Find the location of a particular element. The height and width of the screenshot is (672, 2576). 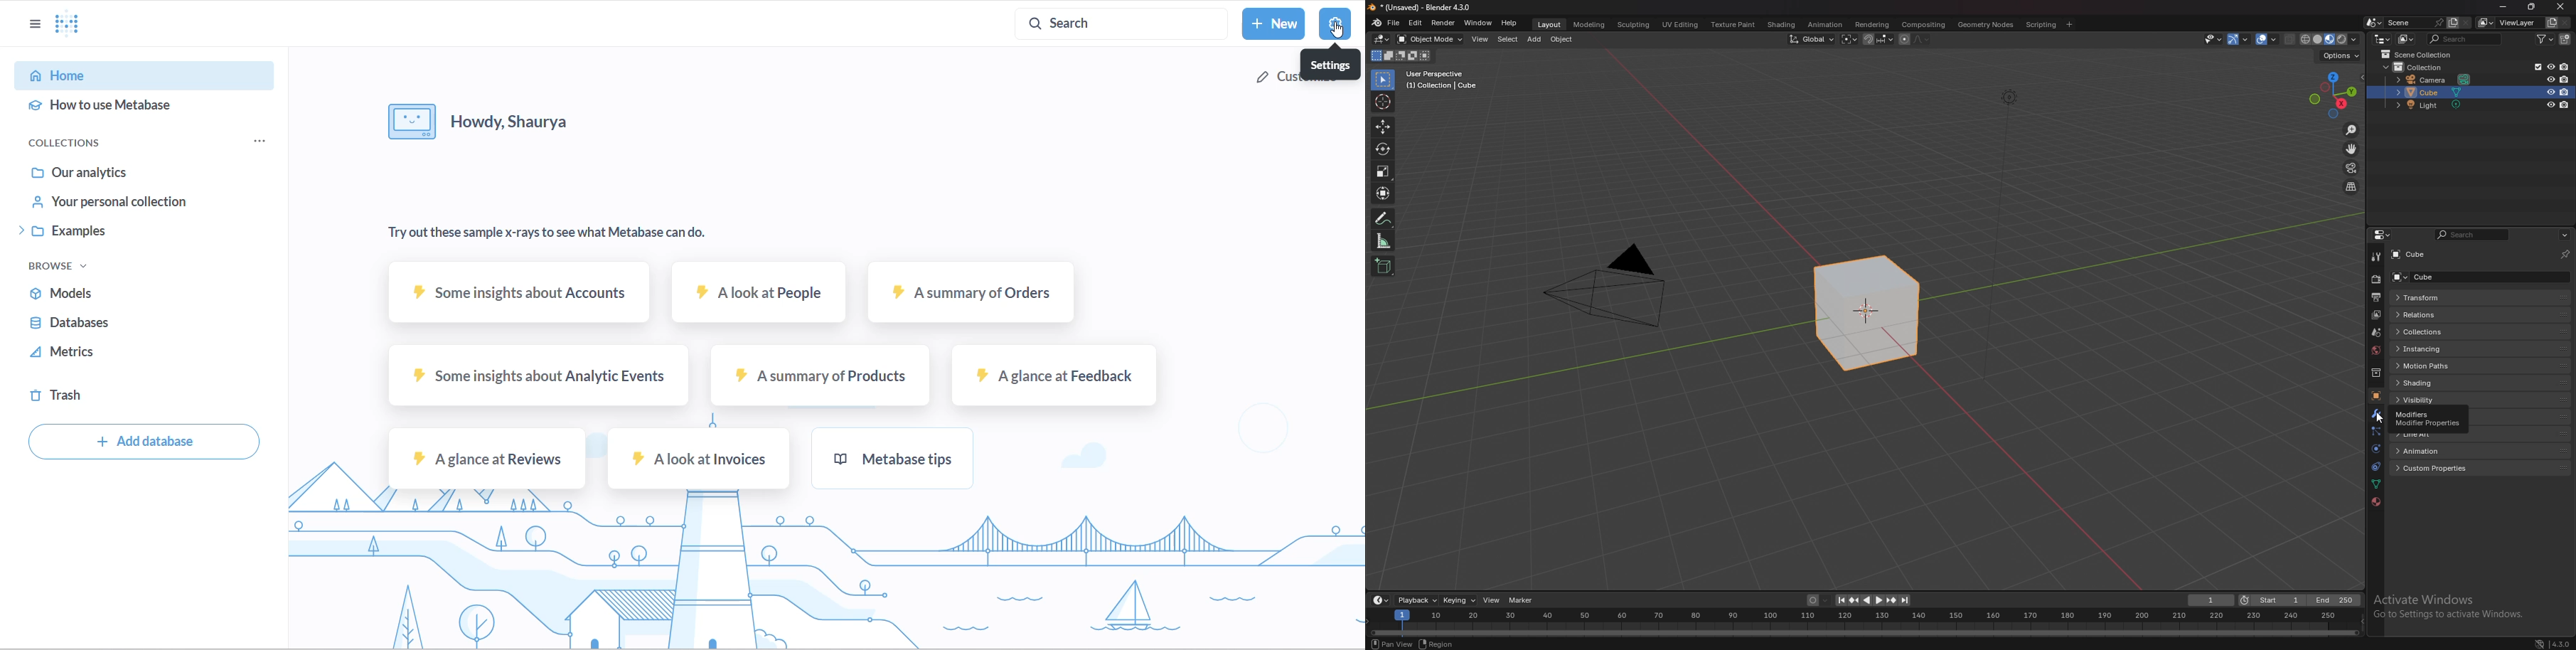

add workspace is located at coordinates (2069, 25).